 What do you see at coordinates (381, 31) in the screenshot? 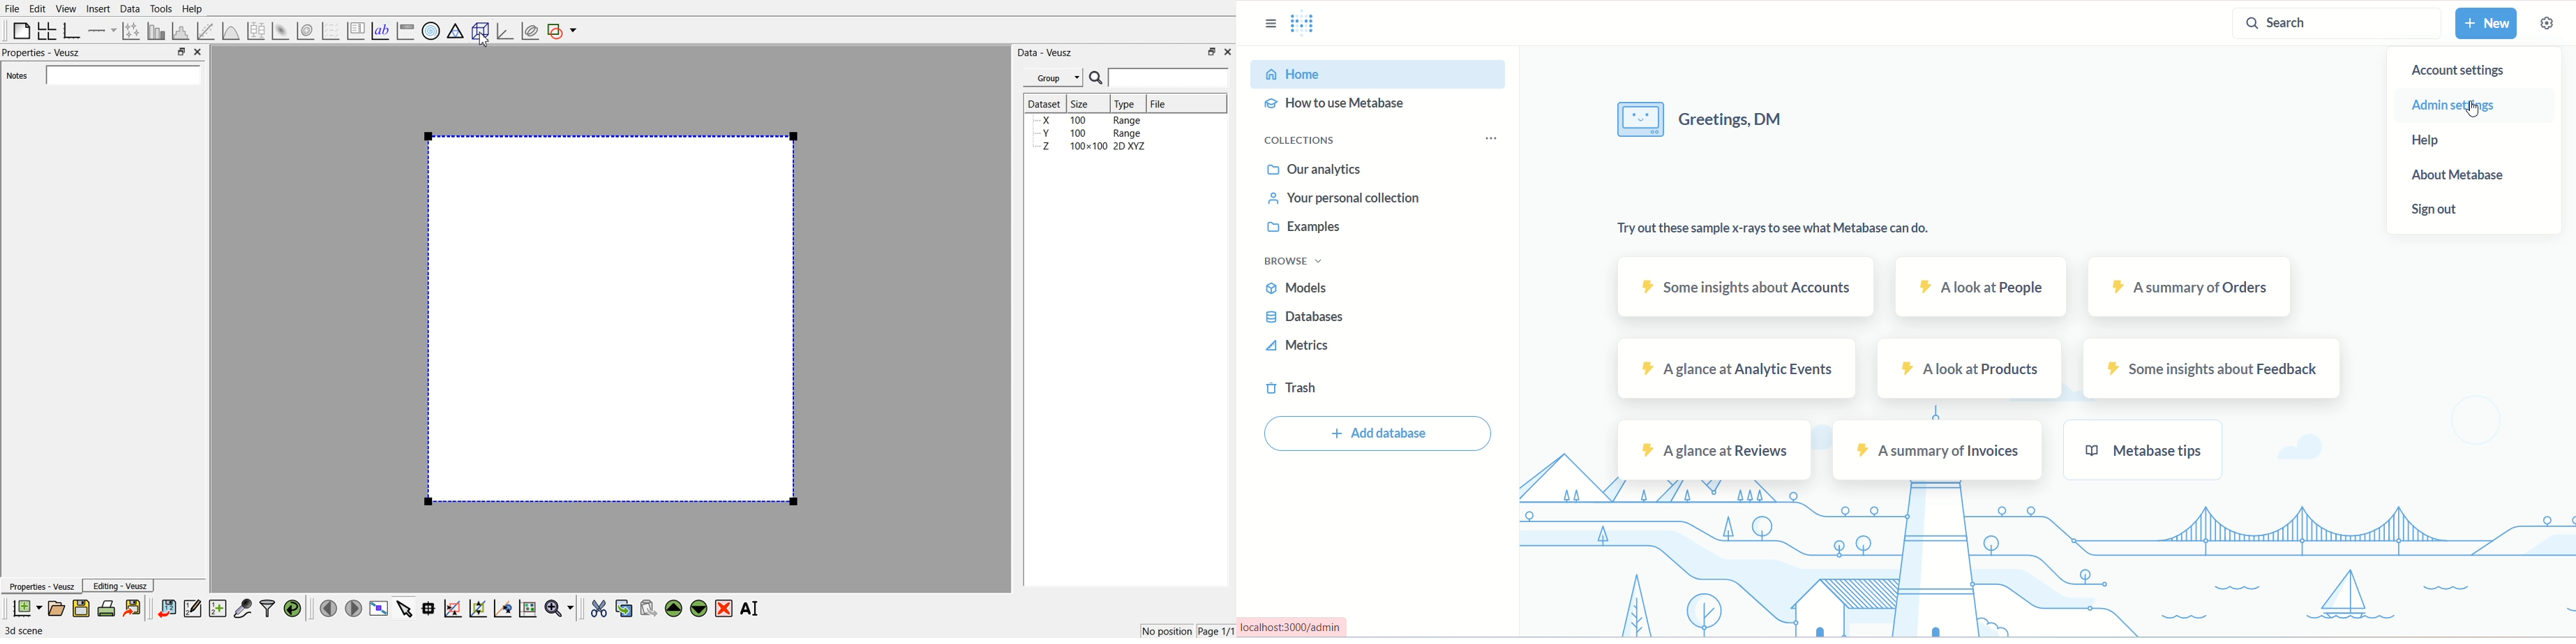
I see `Text label` at bounding box center [381, 31].